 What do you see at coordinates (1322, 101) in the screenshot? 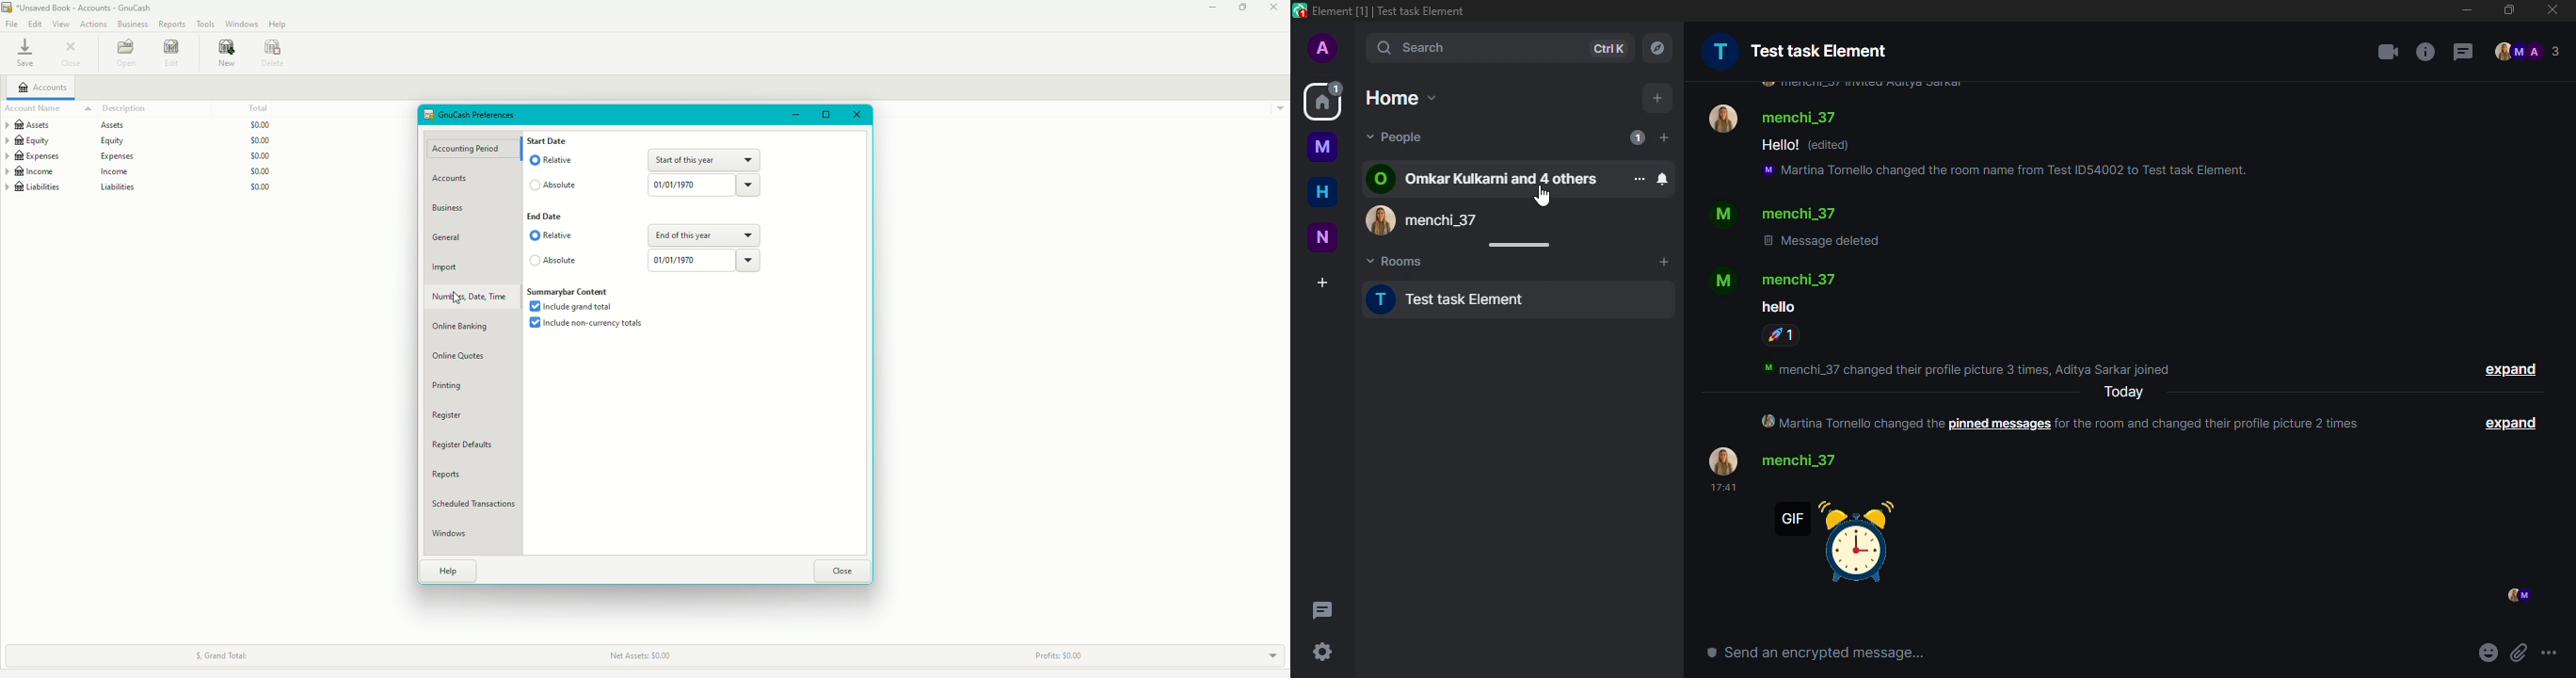
I see `home` at bounding box center [1322, 101].